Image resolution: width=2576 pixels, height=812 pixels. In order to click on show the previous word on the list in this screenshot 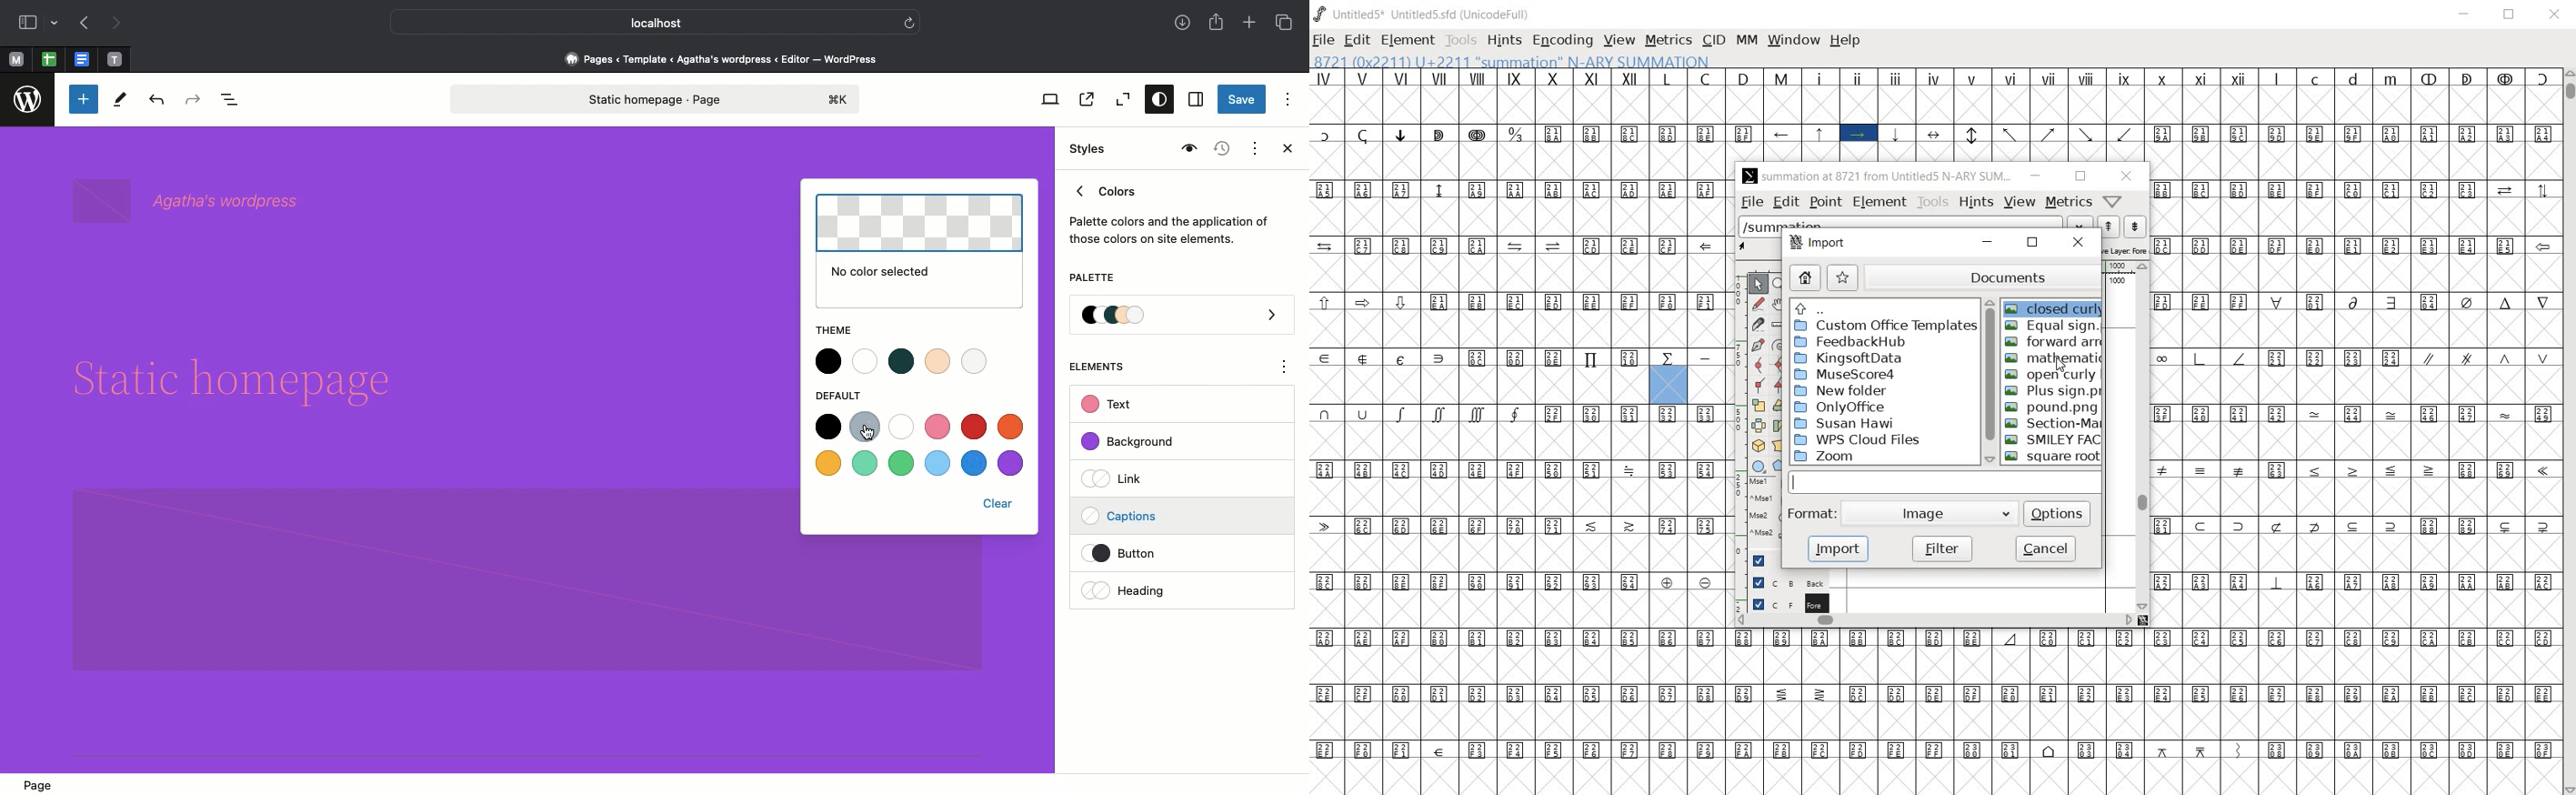, I will do `click(2135, 225)`.